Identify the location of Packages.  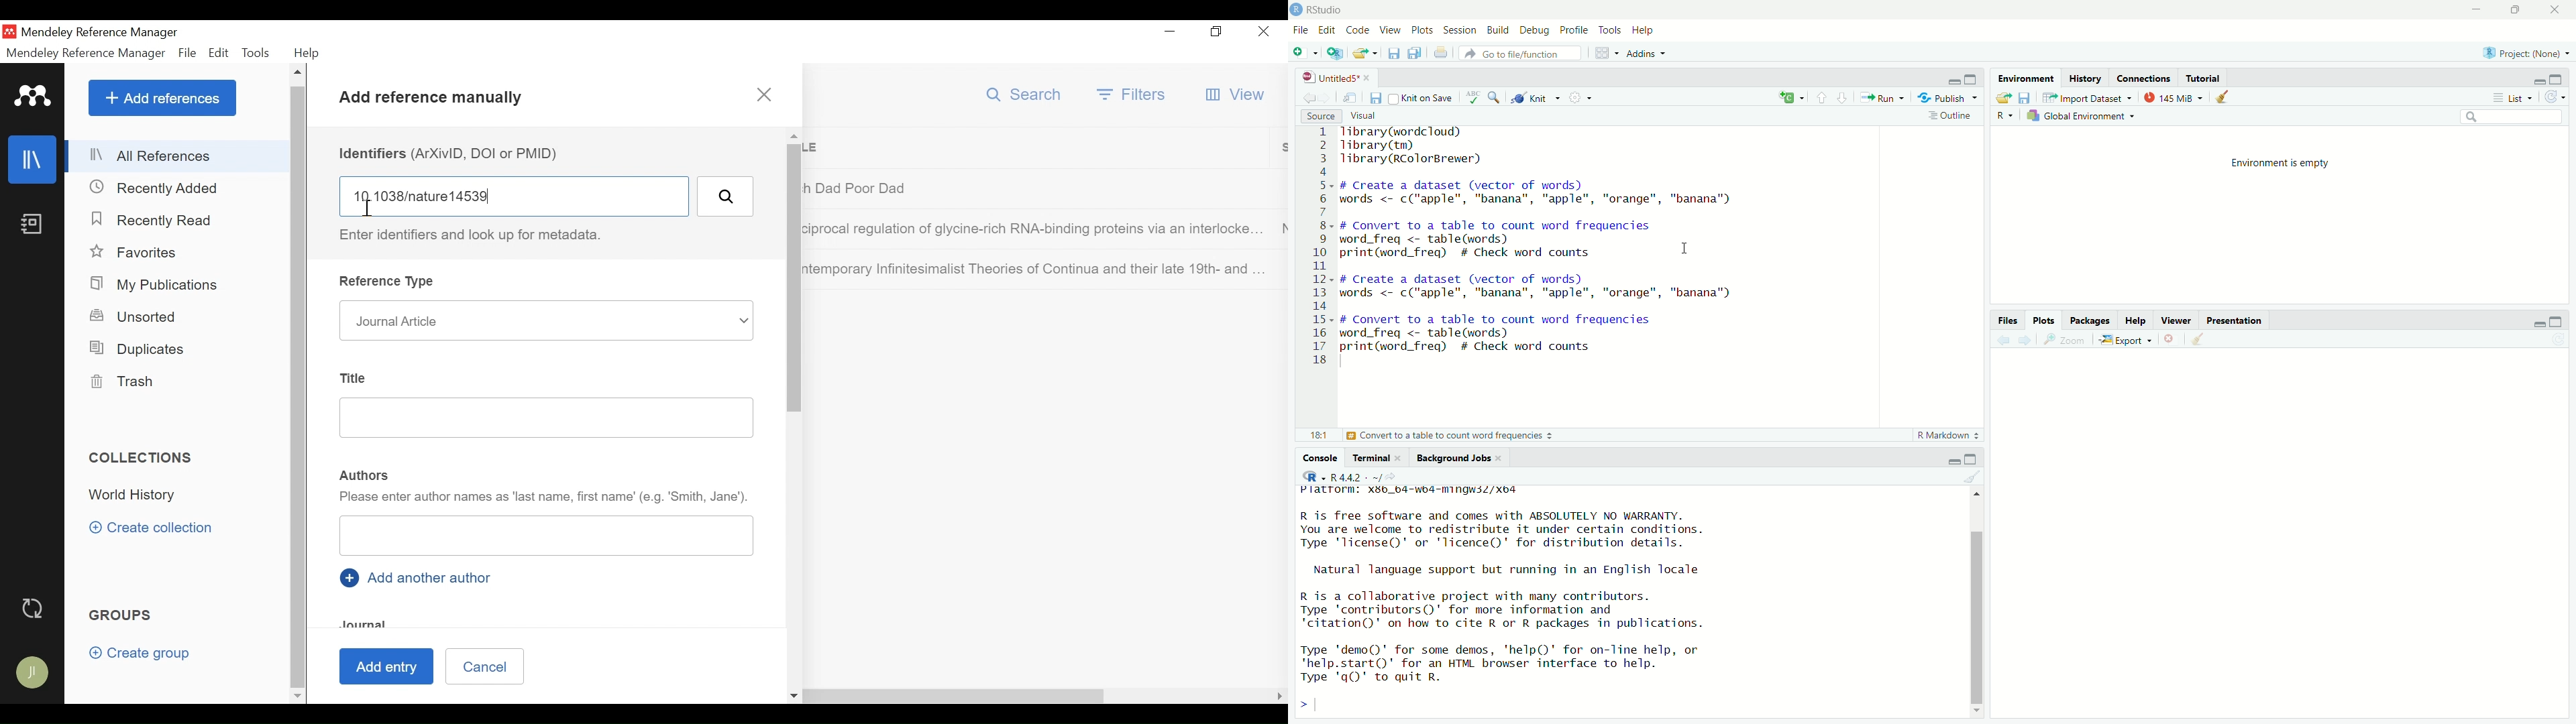
(2090, 318).